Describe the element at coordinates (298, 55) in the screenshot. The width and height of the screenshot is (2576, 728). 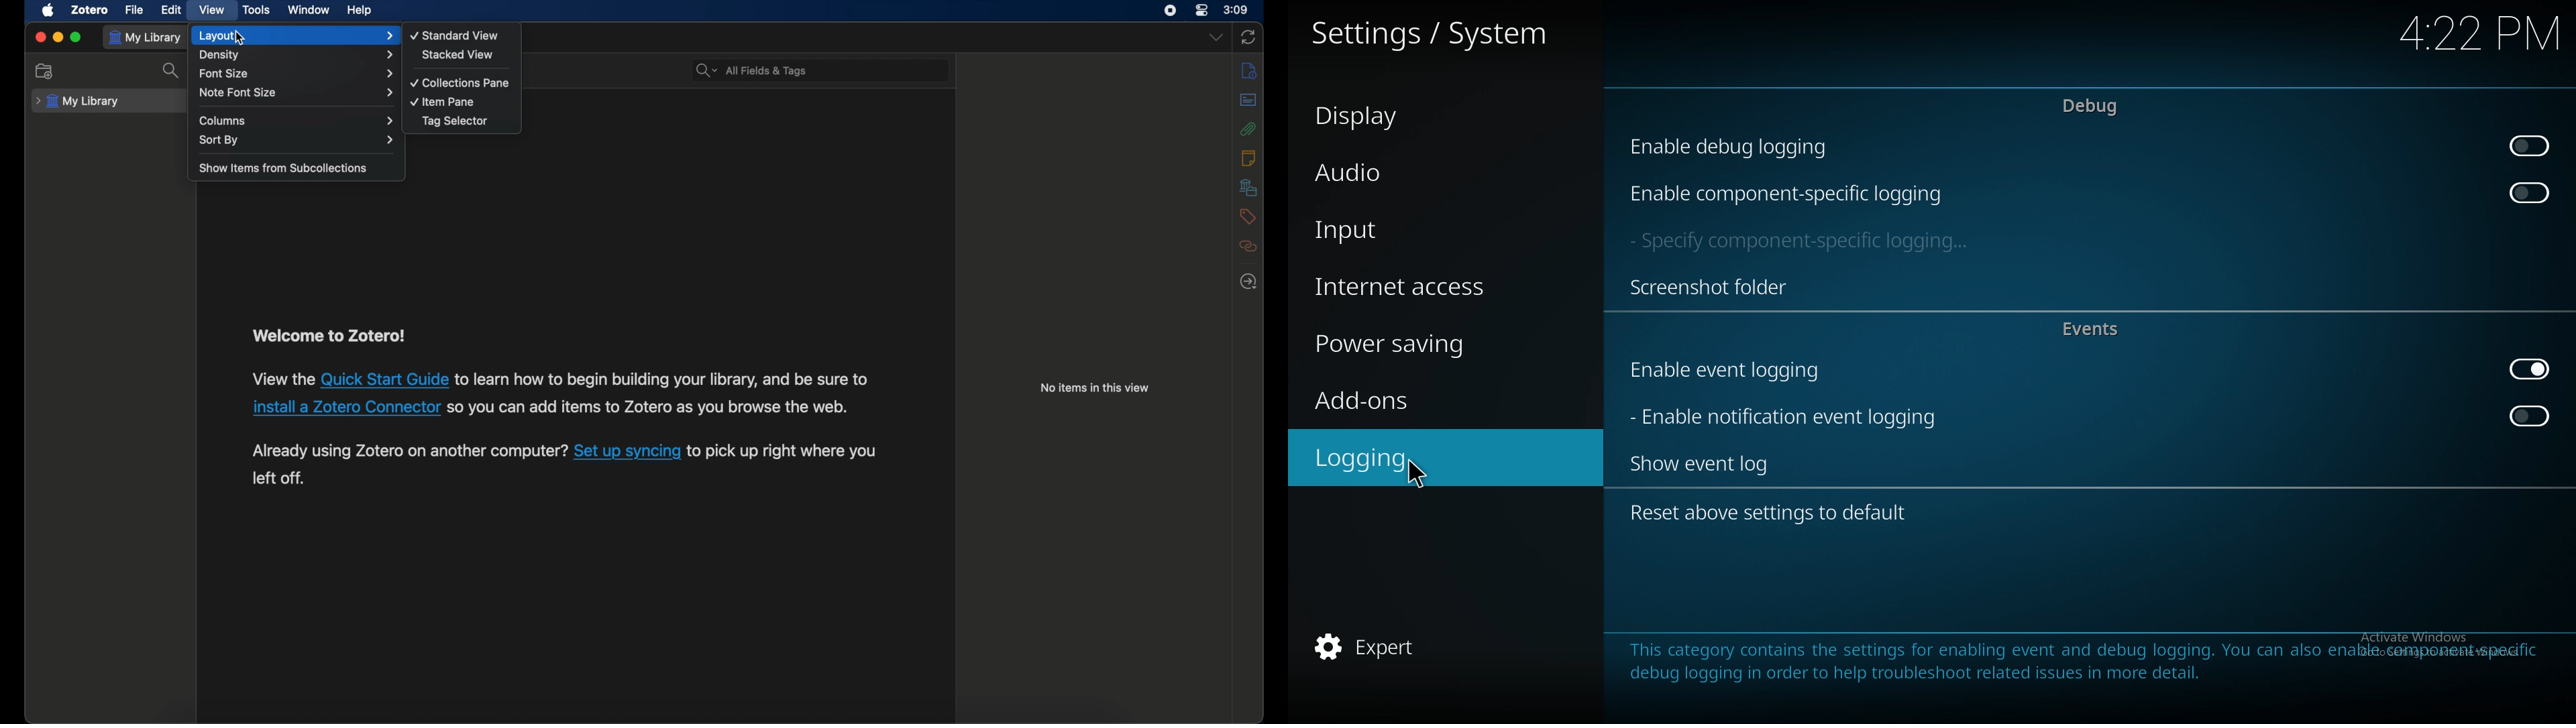
I see `density ` at that location.